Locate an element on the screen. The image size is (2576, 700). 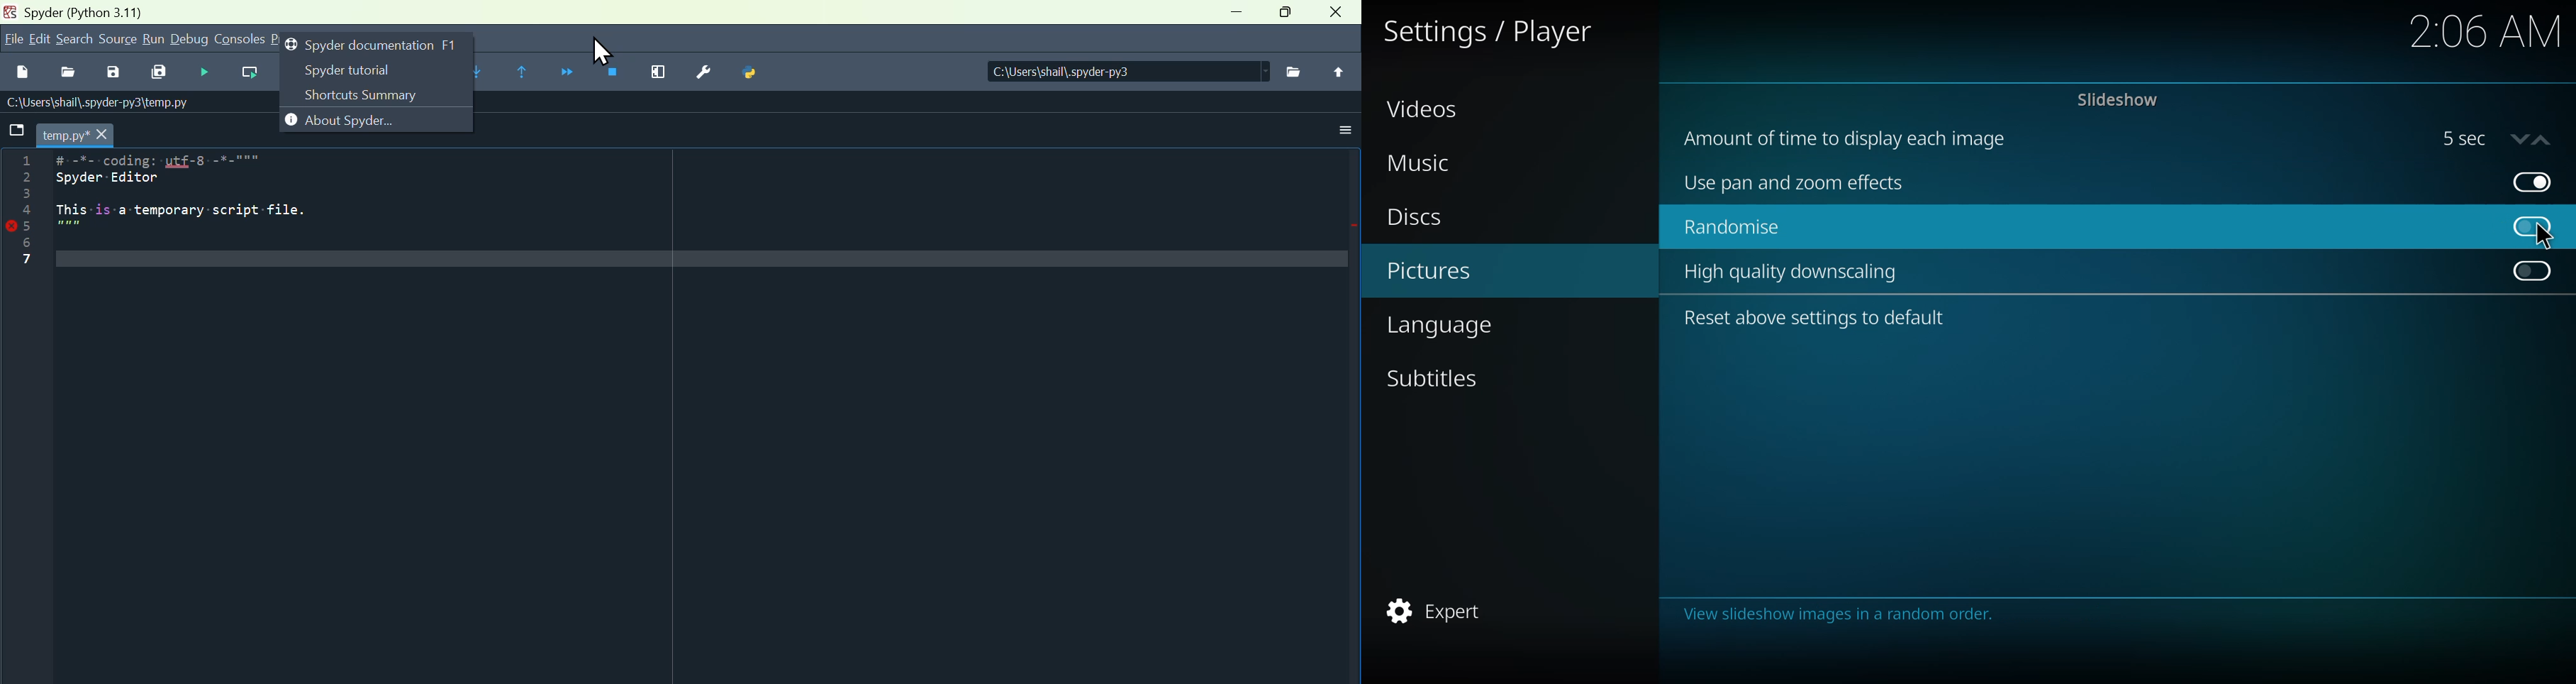
error icon is located at coordinates (9, 225).